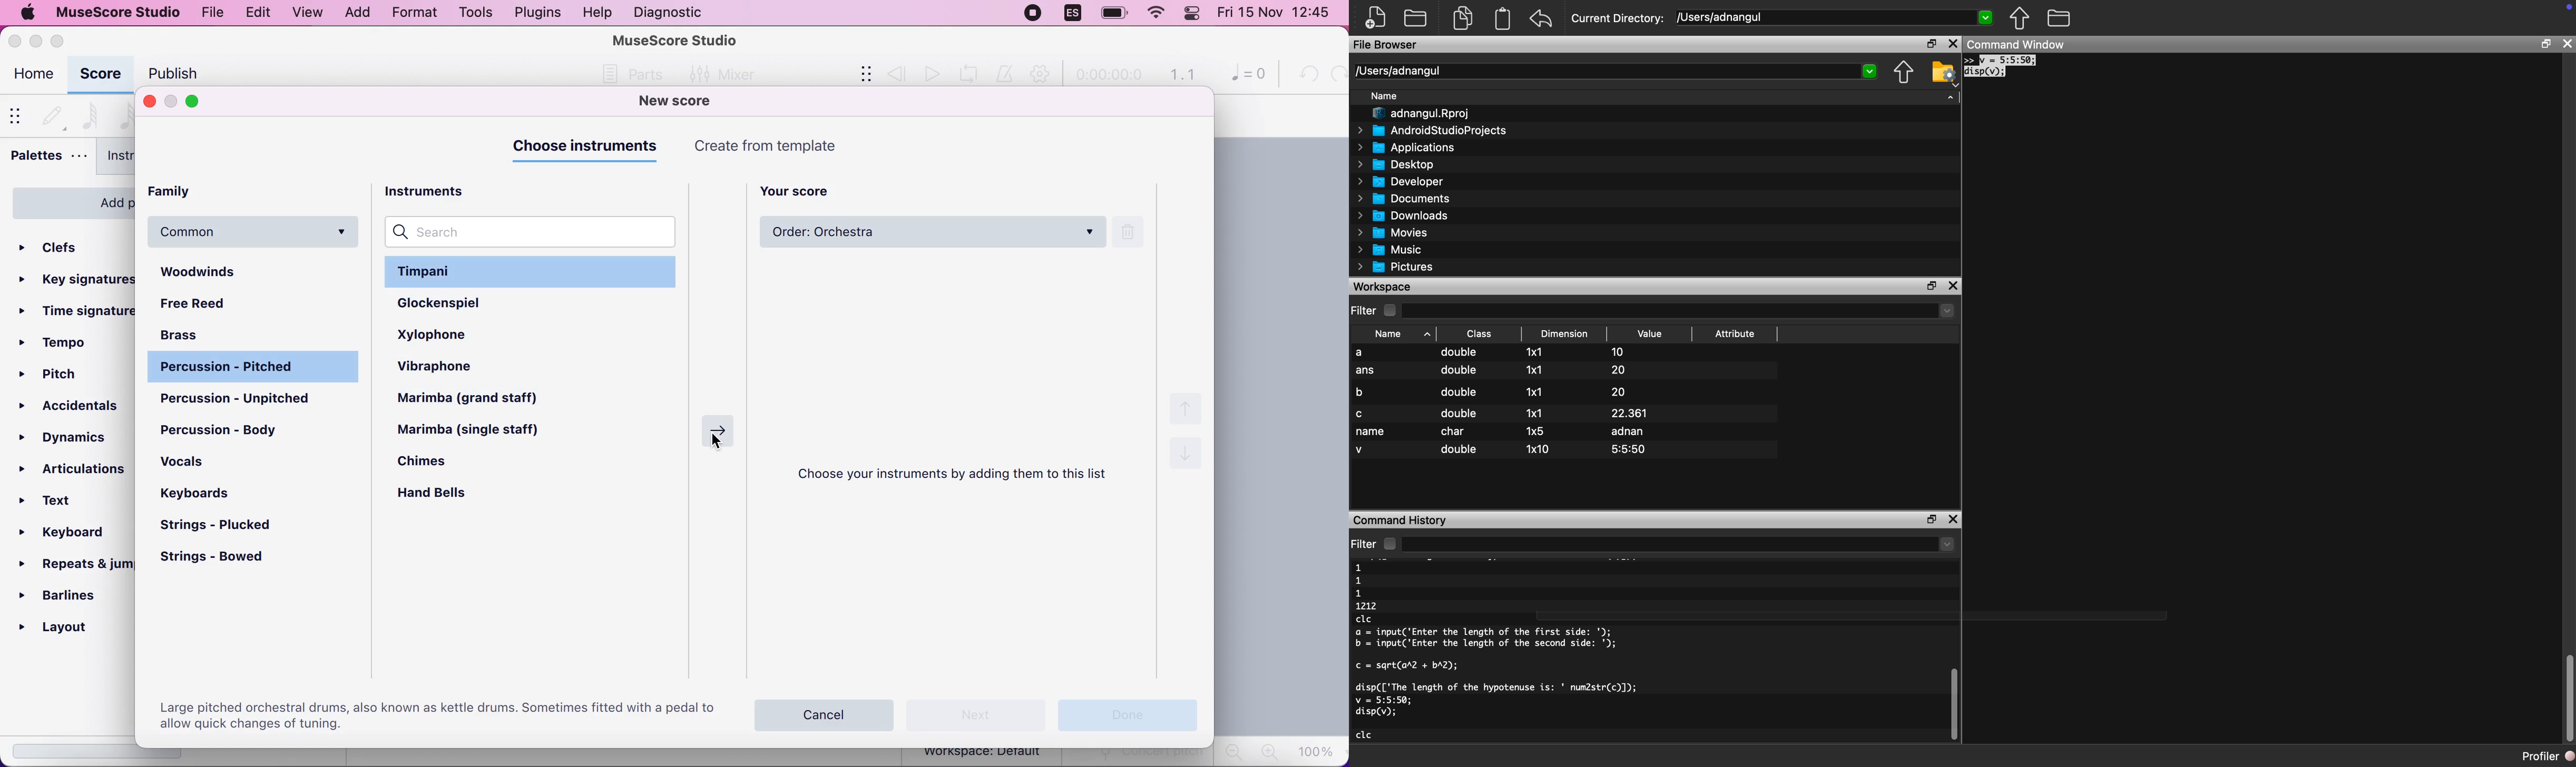 This screenshot has height=784, width=2576. Describe the element at coordinates (1277, 14) in the screenshot. I see `Fri 15 Nov 12:44` at that location.